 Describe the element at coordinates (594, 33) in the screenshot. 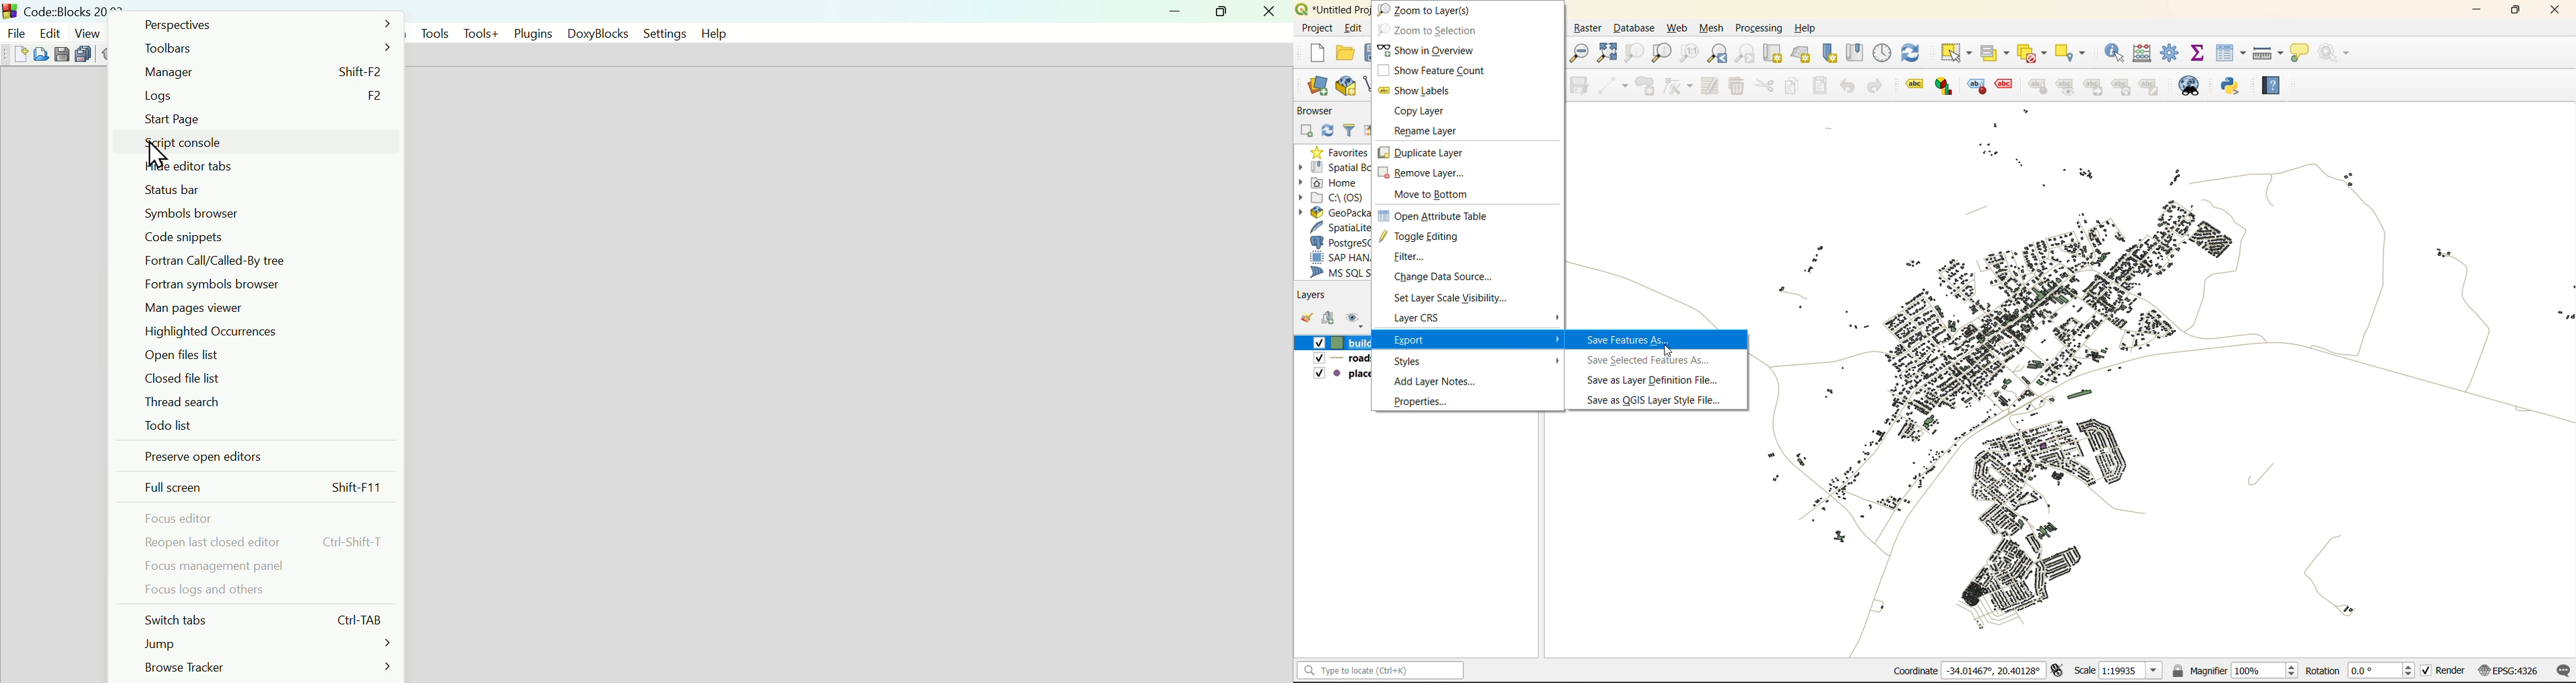

I see `DoxyBlocks` at that location.